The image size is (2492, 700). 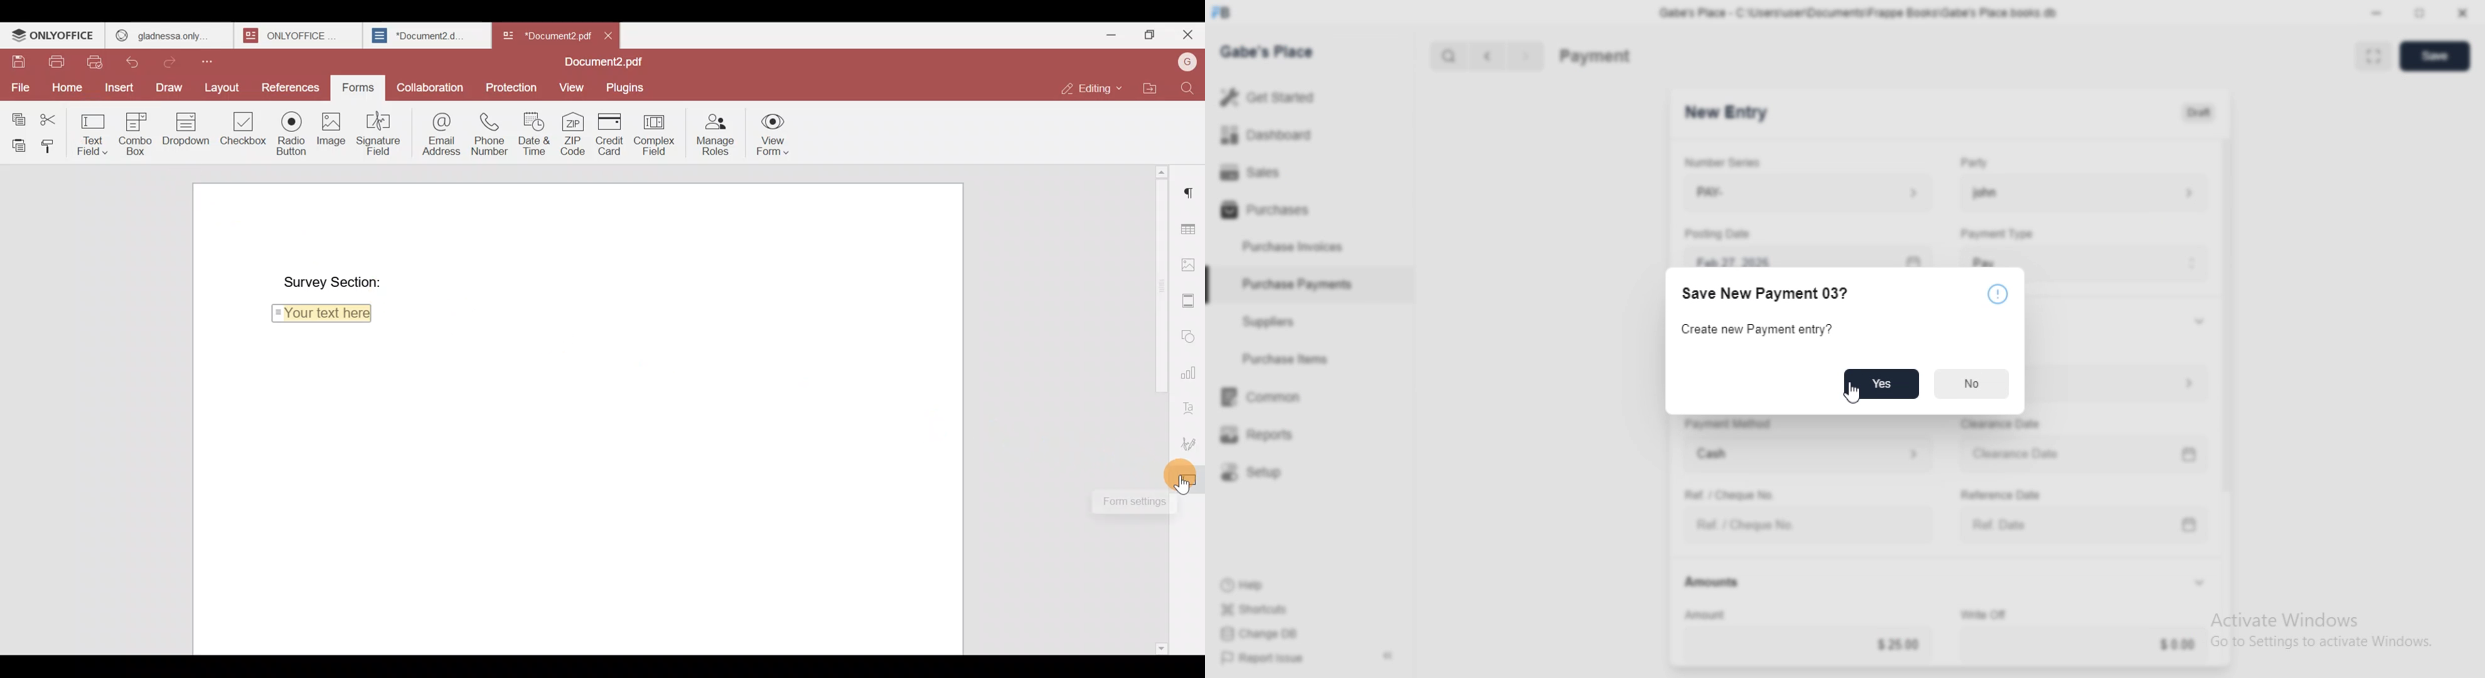 What do you see at coordinates (1190, 444) in the screenshot?
I see `Signature settings` at bounding box center [1190, 444].